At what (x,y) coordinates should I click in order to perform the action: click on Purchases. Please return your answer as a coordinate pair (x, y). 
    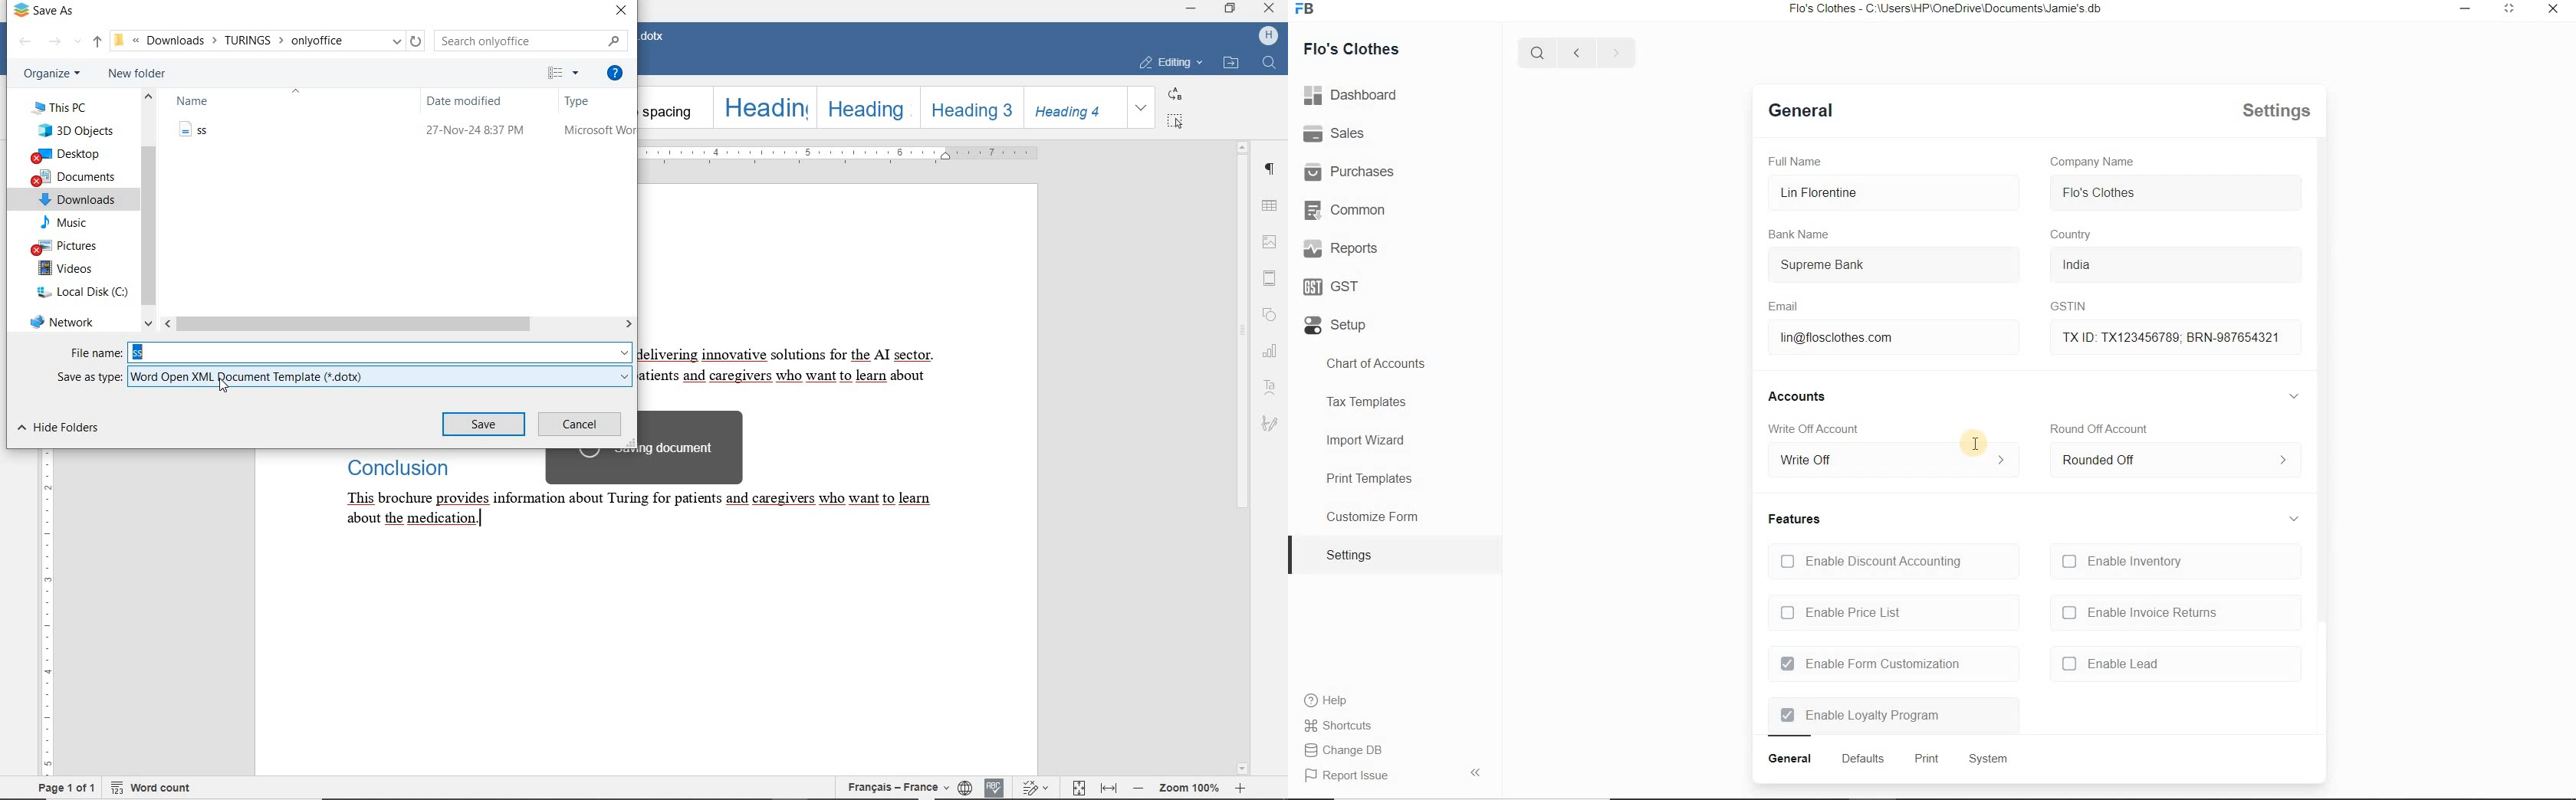
    Looking at the image, I should click on (1352, 172).